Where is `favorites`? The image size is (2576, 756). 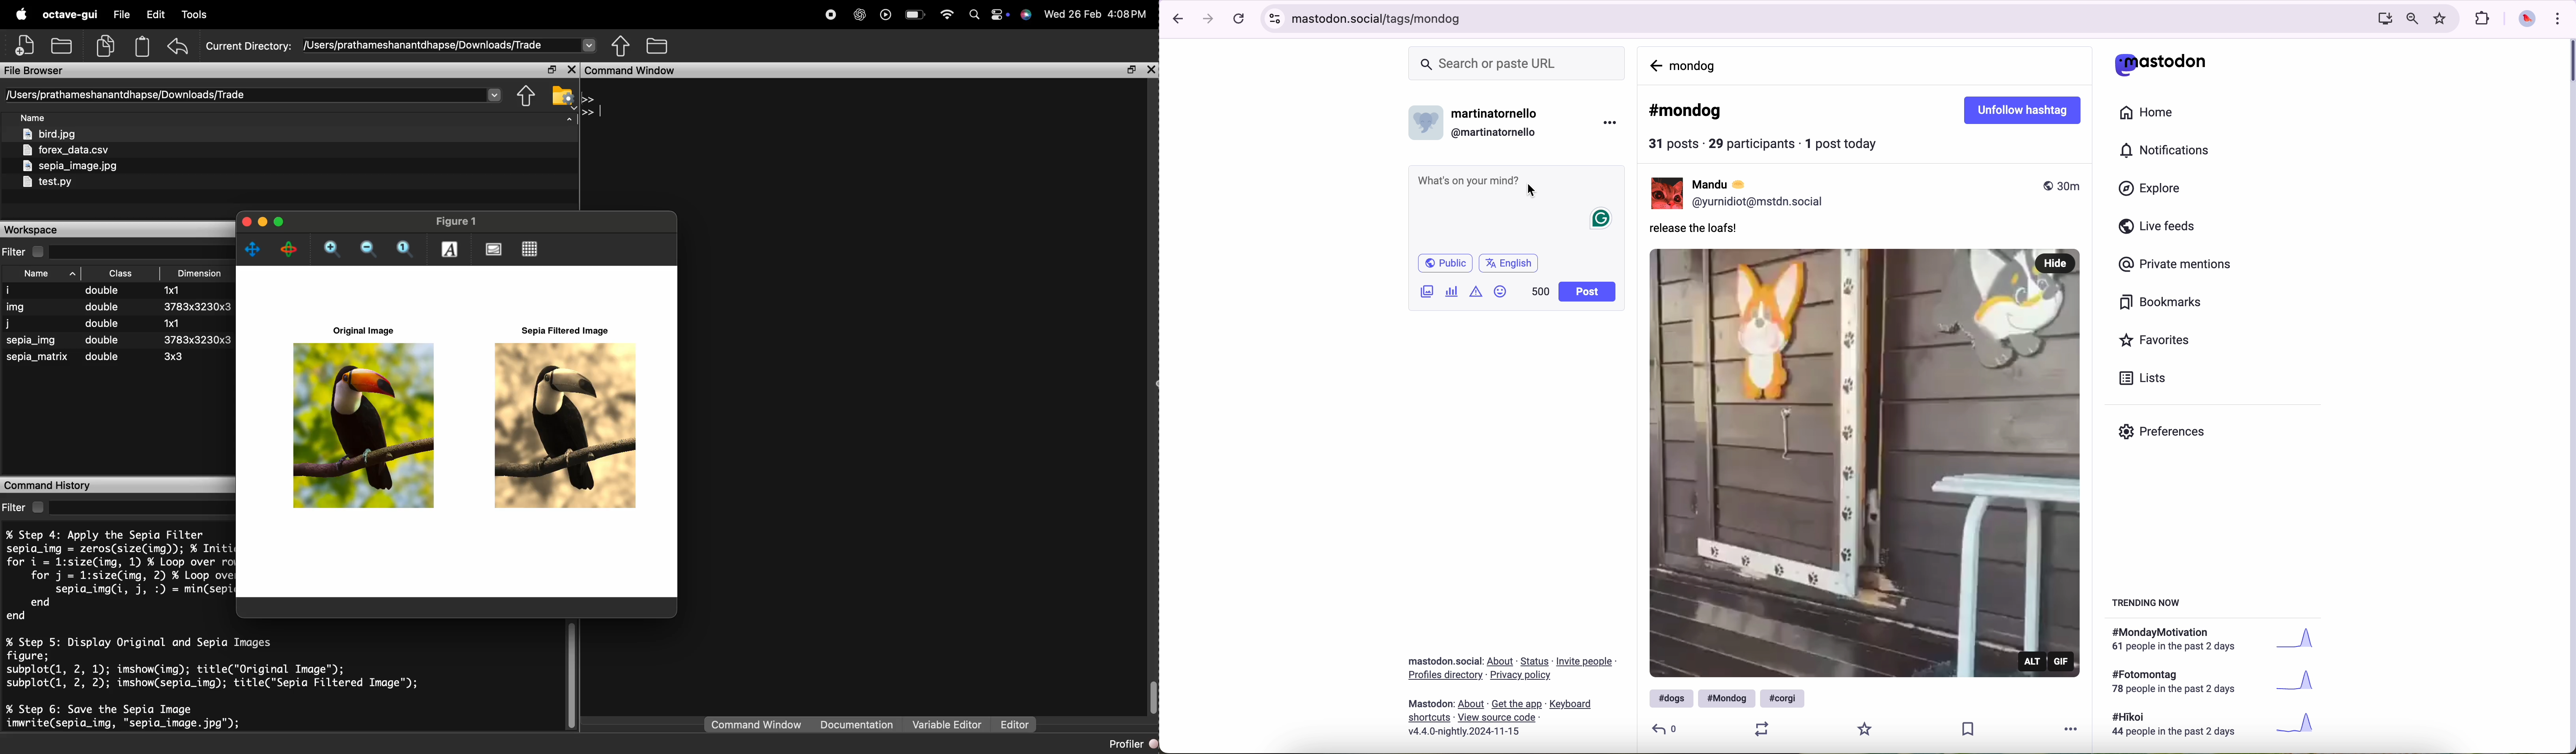 favorites is located at coordinates (2156, 340).